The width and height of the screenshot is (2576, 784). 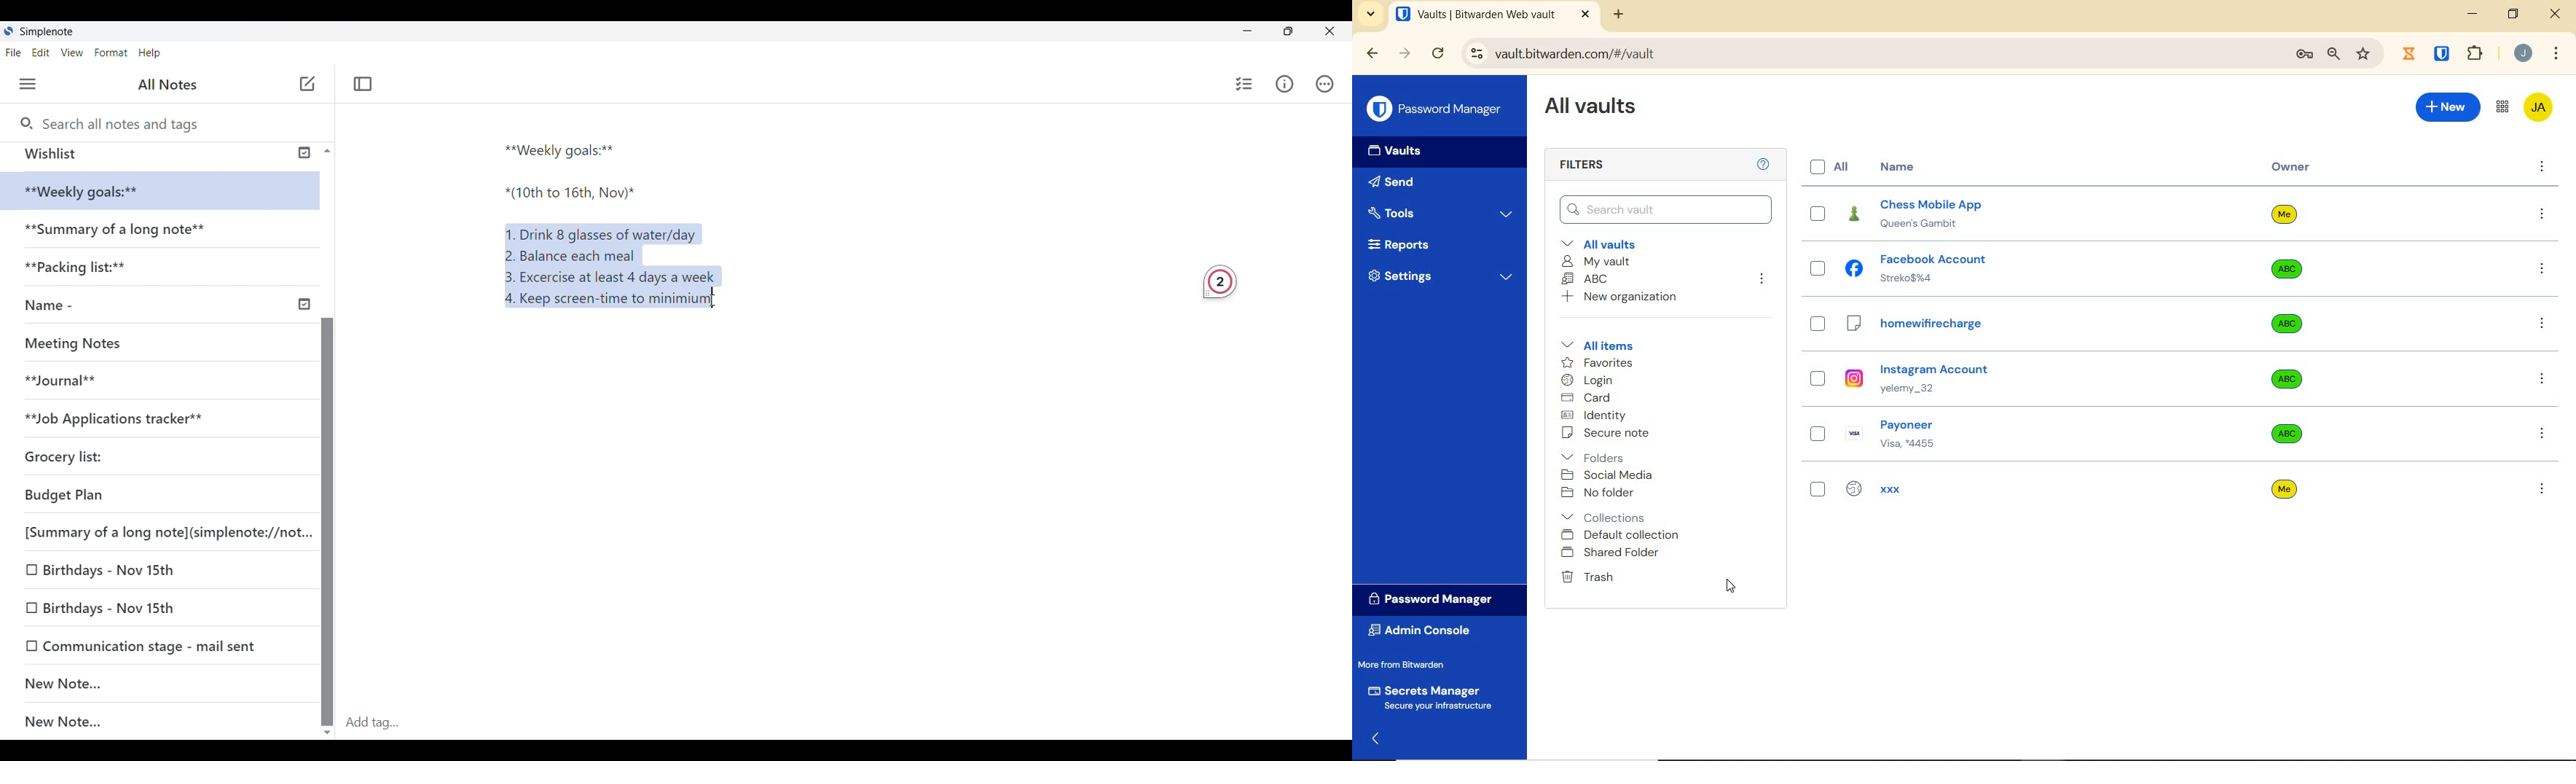 What do you see at coordinates (2540, 109) in the screenshot?
I see `Bitwarden Account` at bounding box center [2540, 109].